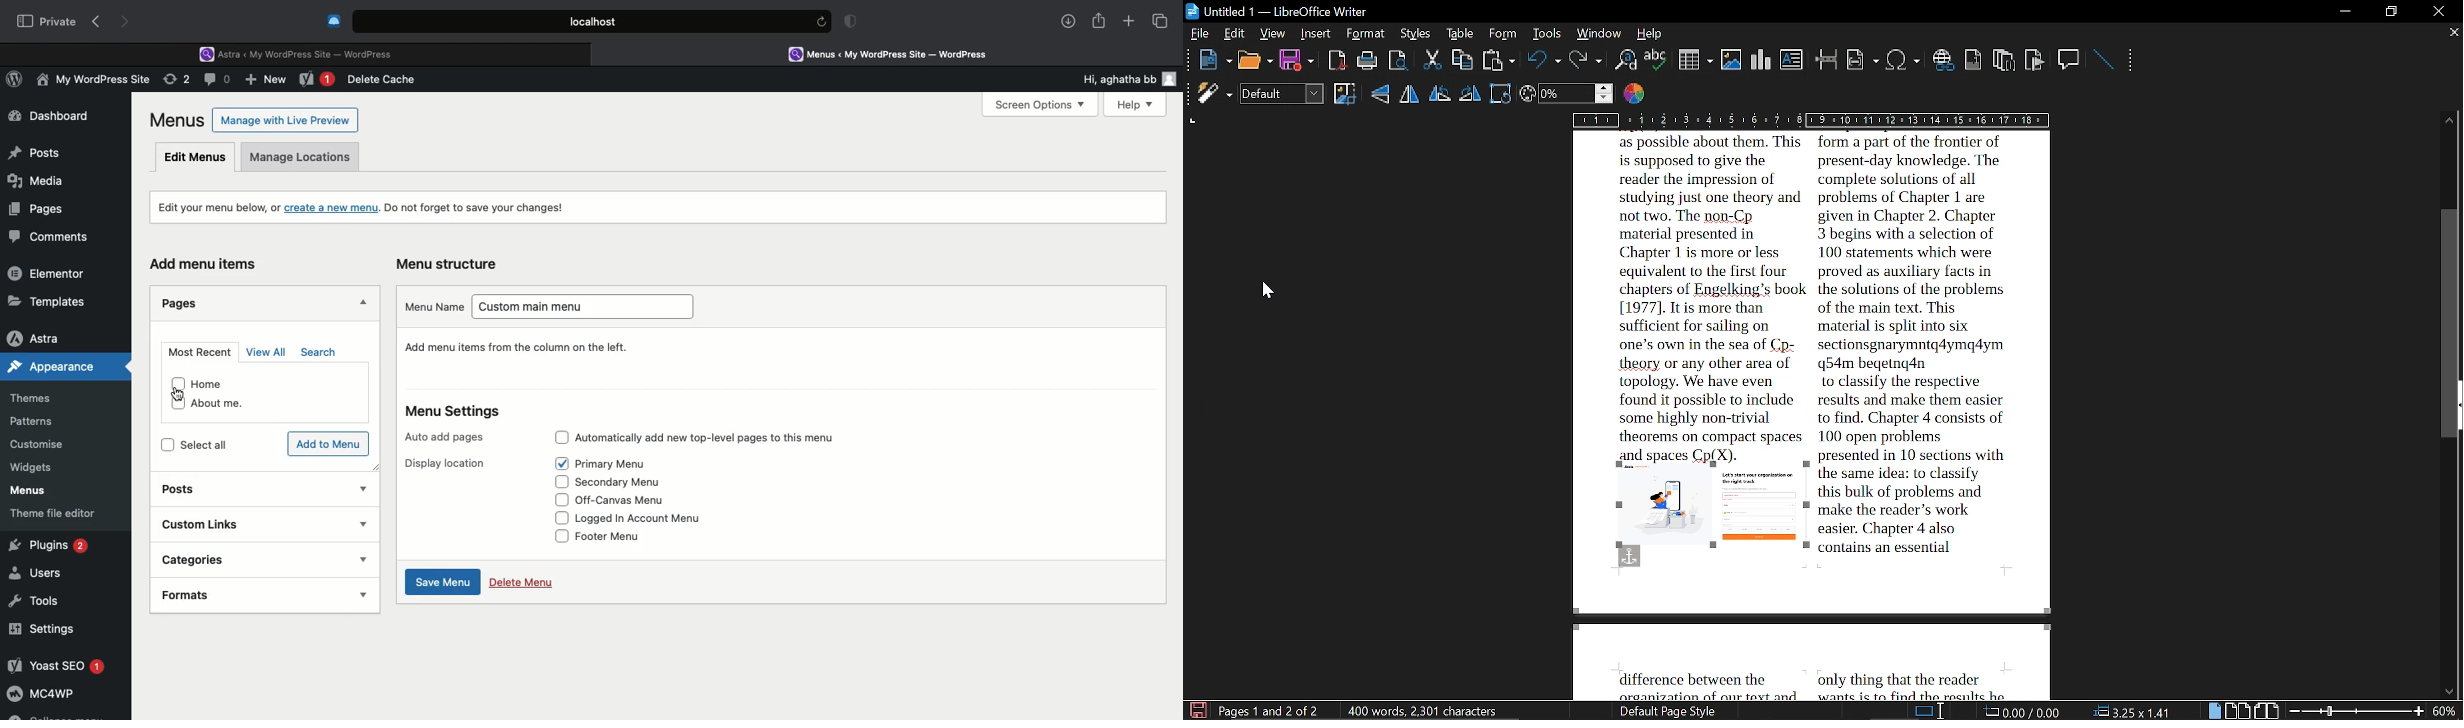  What do you see at coordinates (90, 82) in the screenshot?
I see `My WordPress Site` at bounding box center [90, 82].